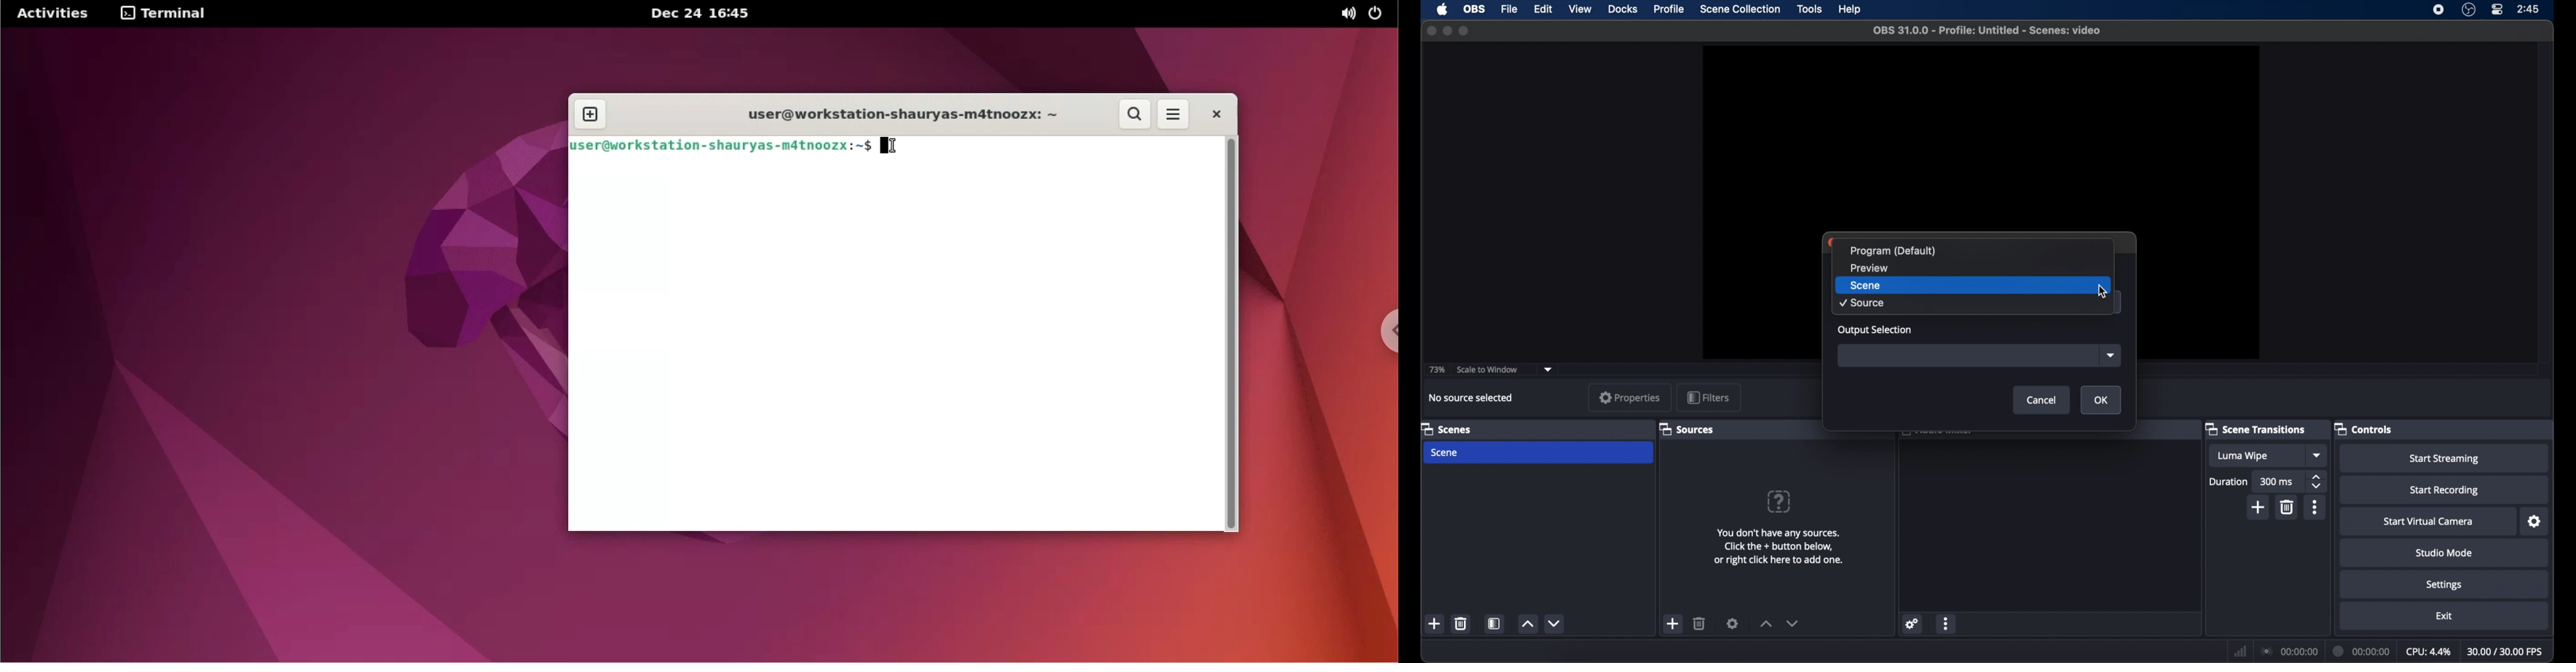  I want to click on fps, so click(2506, 652).